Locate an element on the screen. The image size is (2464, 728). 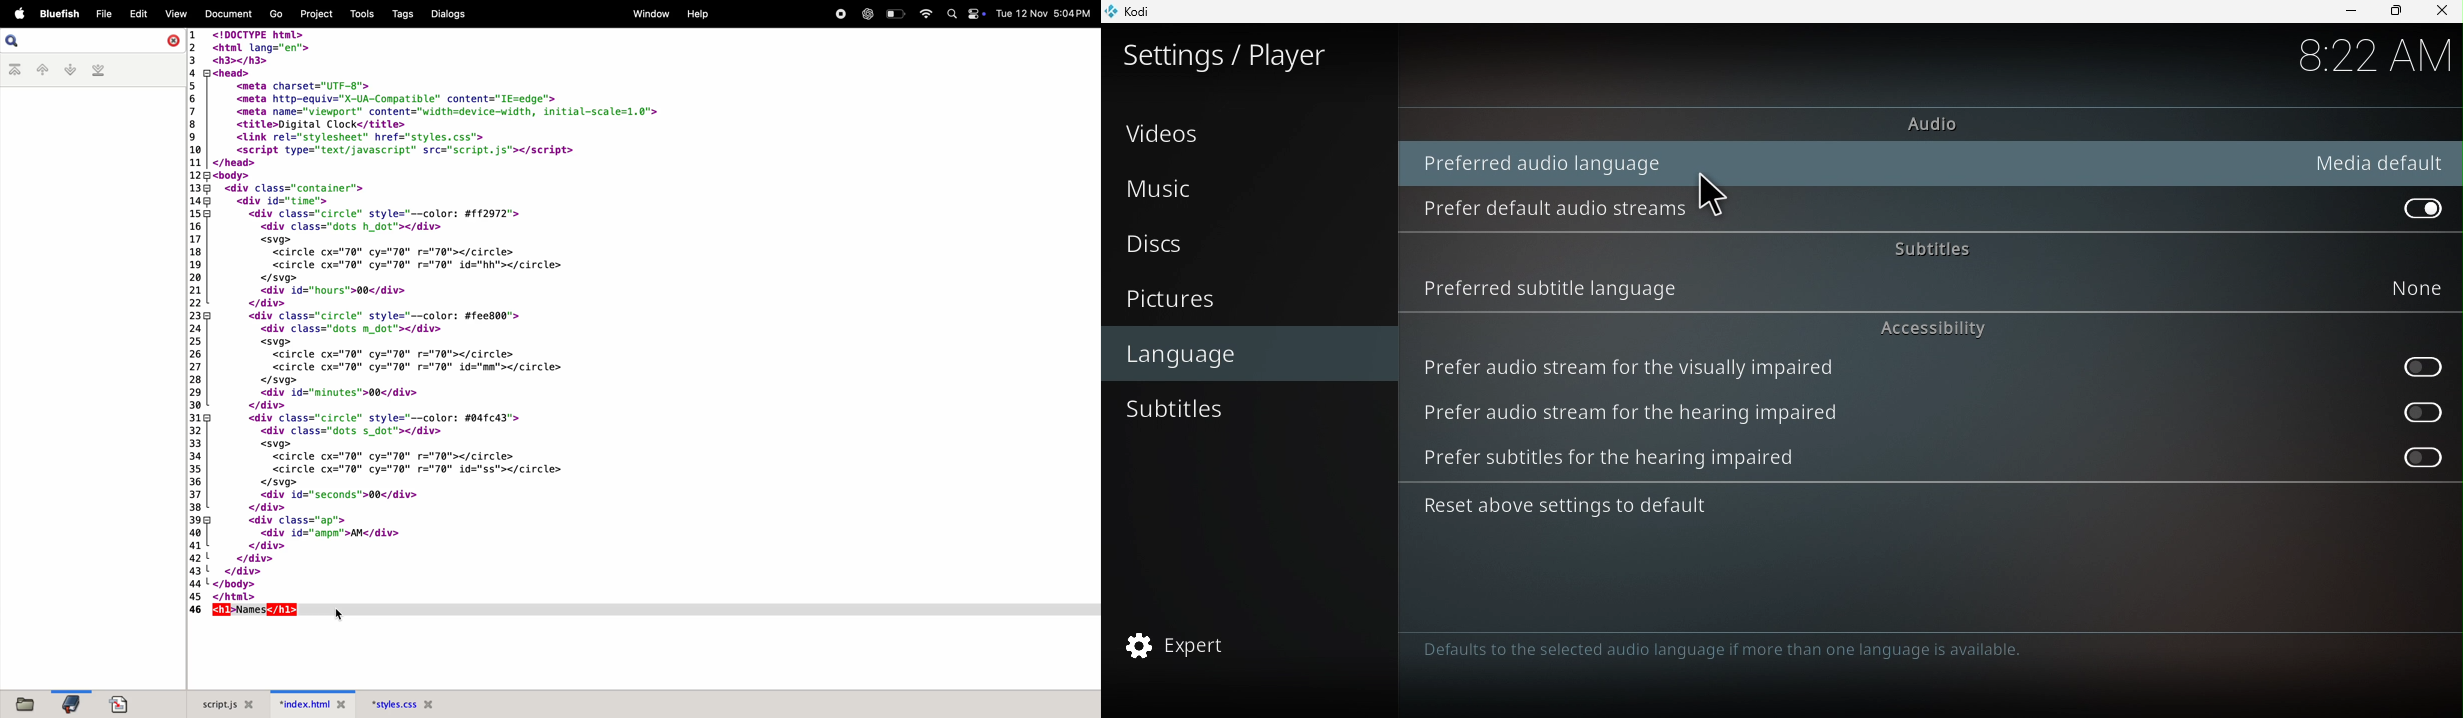
Preferred subtitle language : None is located at coordinates (1925, 288).